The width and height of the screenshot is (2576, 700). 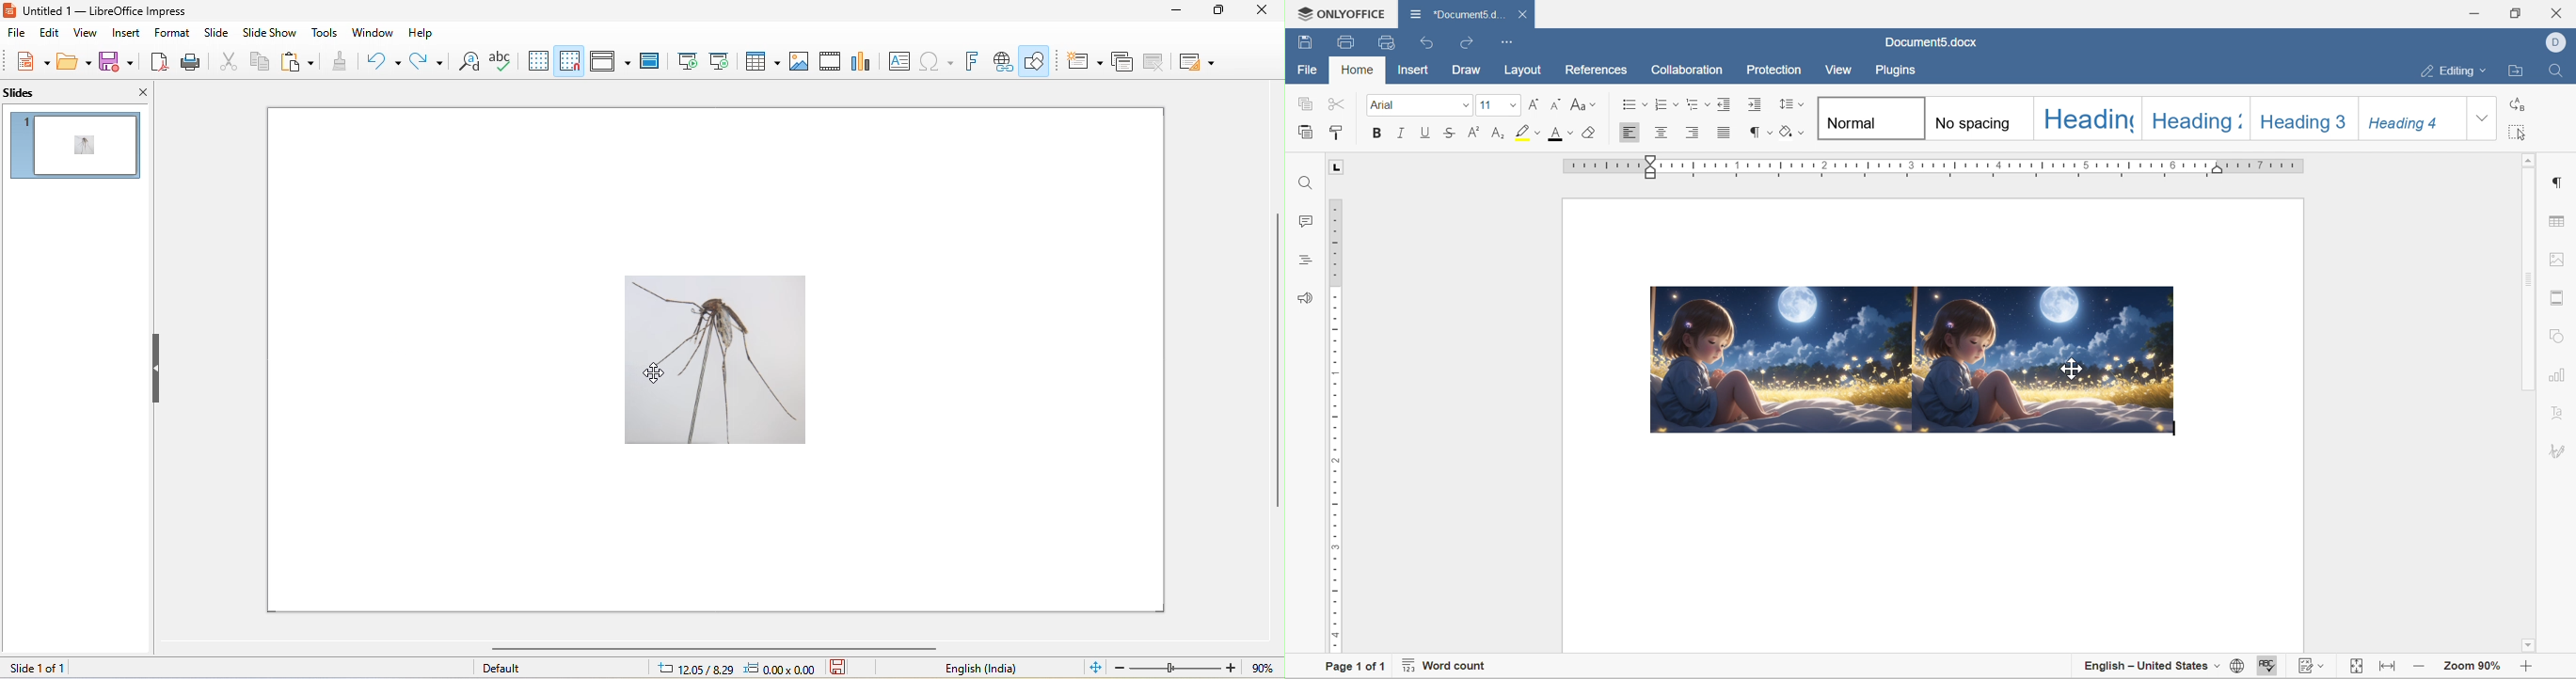 What do you see at coordinates (2516, 102) in the screenshot?
I see `replace` at bounding box center [2516, 102].